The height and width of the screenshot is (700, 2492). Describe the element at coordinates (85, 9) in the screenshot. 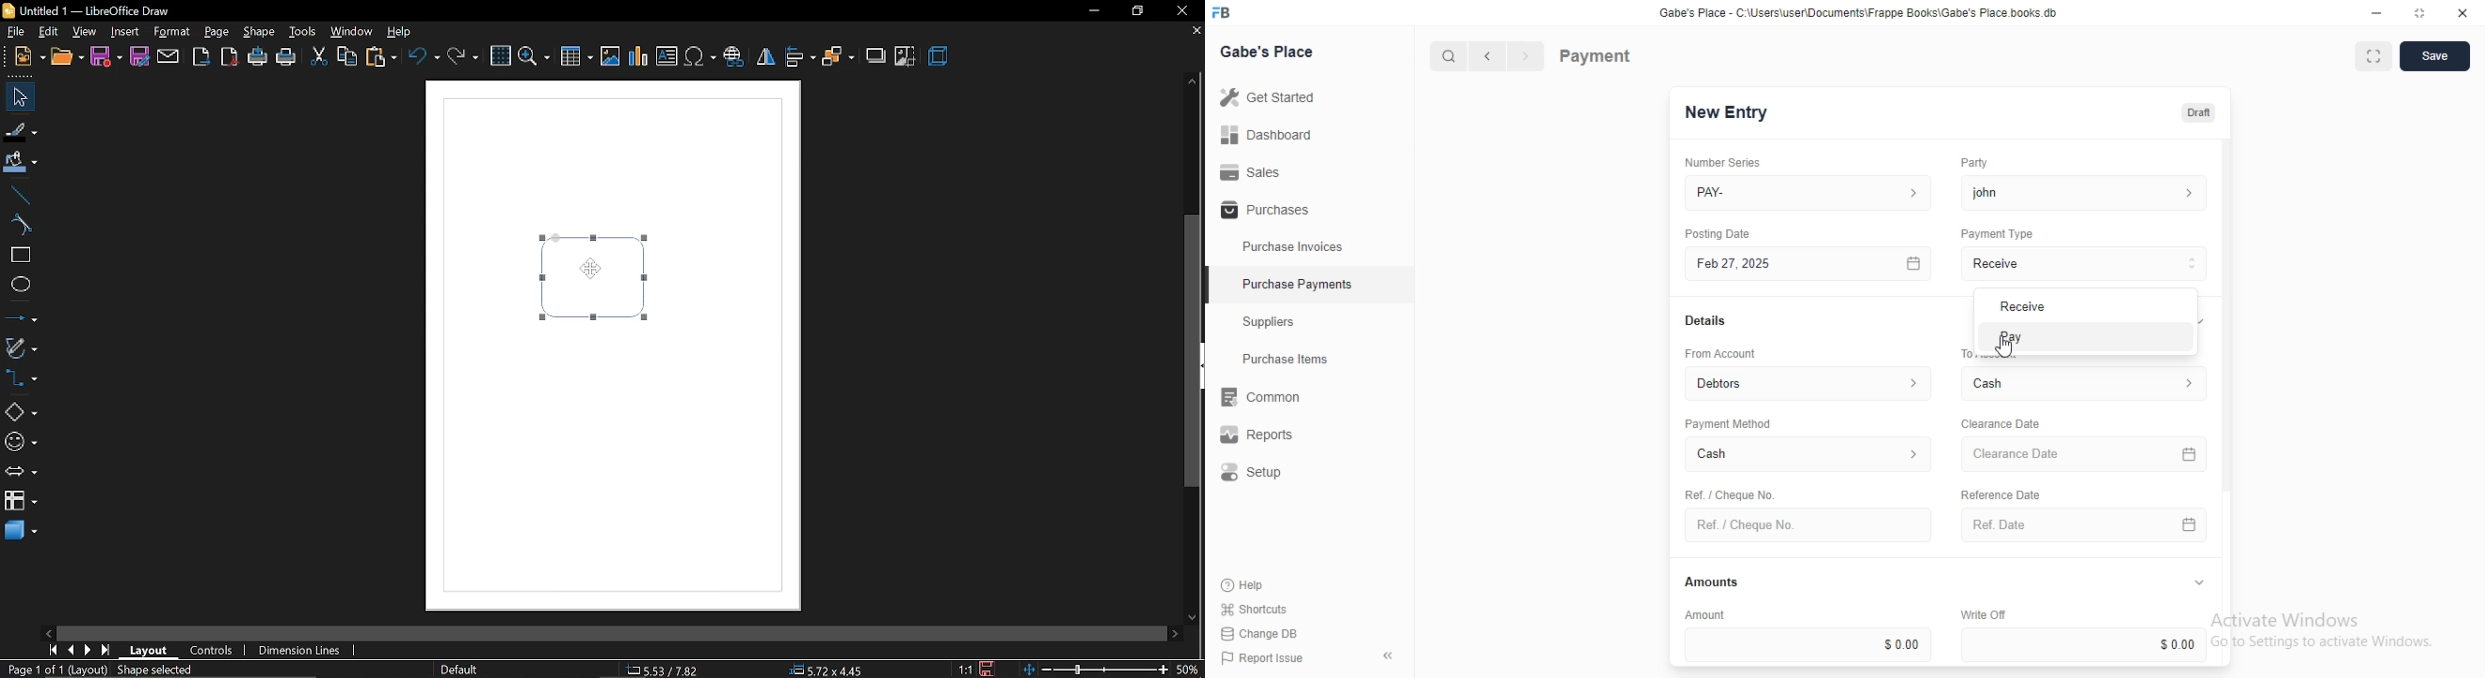

I see `current window` at that location.